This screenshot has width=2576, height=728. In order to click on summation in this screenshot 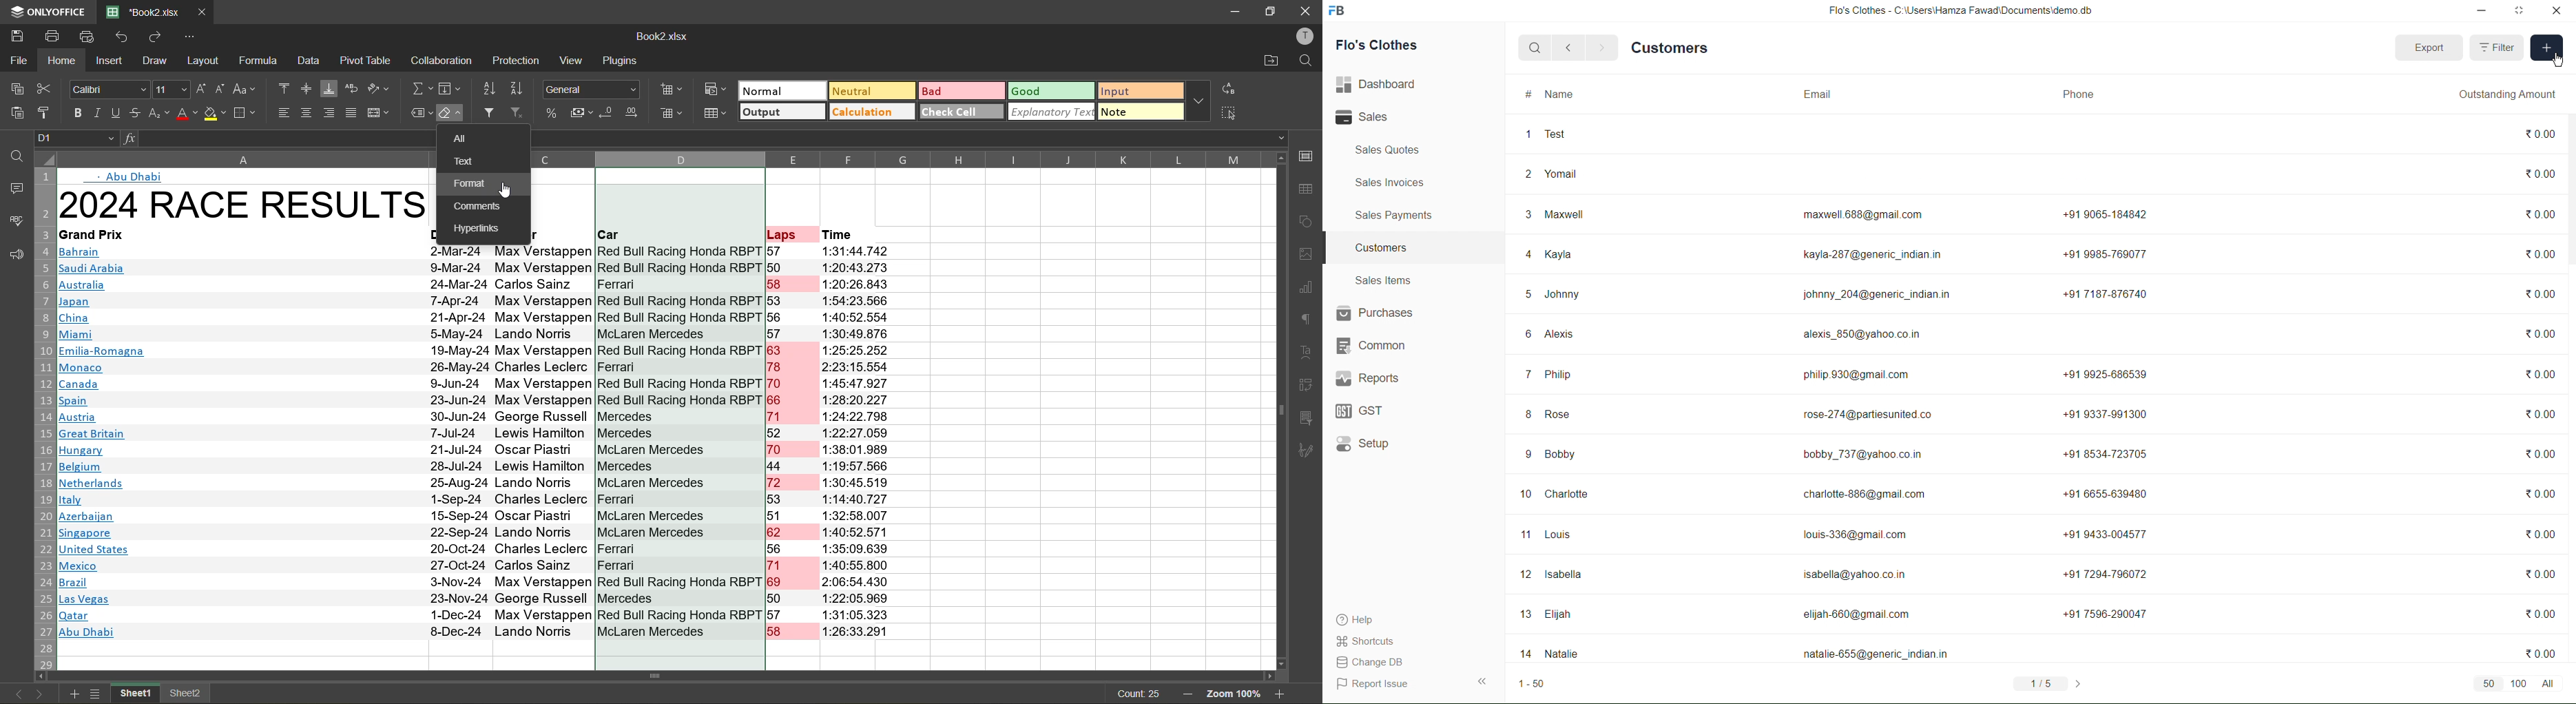, I will do `click(421, 88)`.